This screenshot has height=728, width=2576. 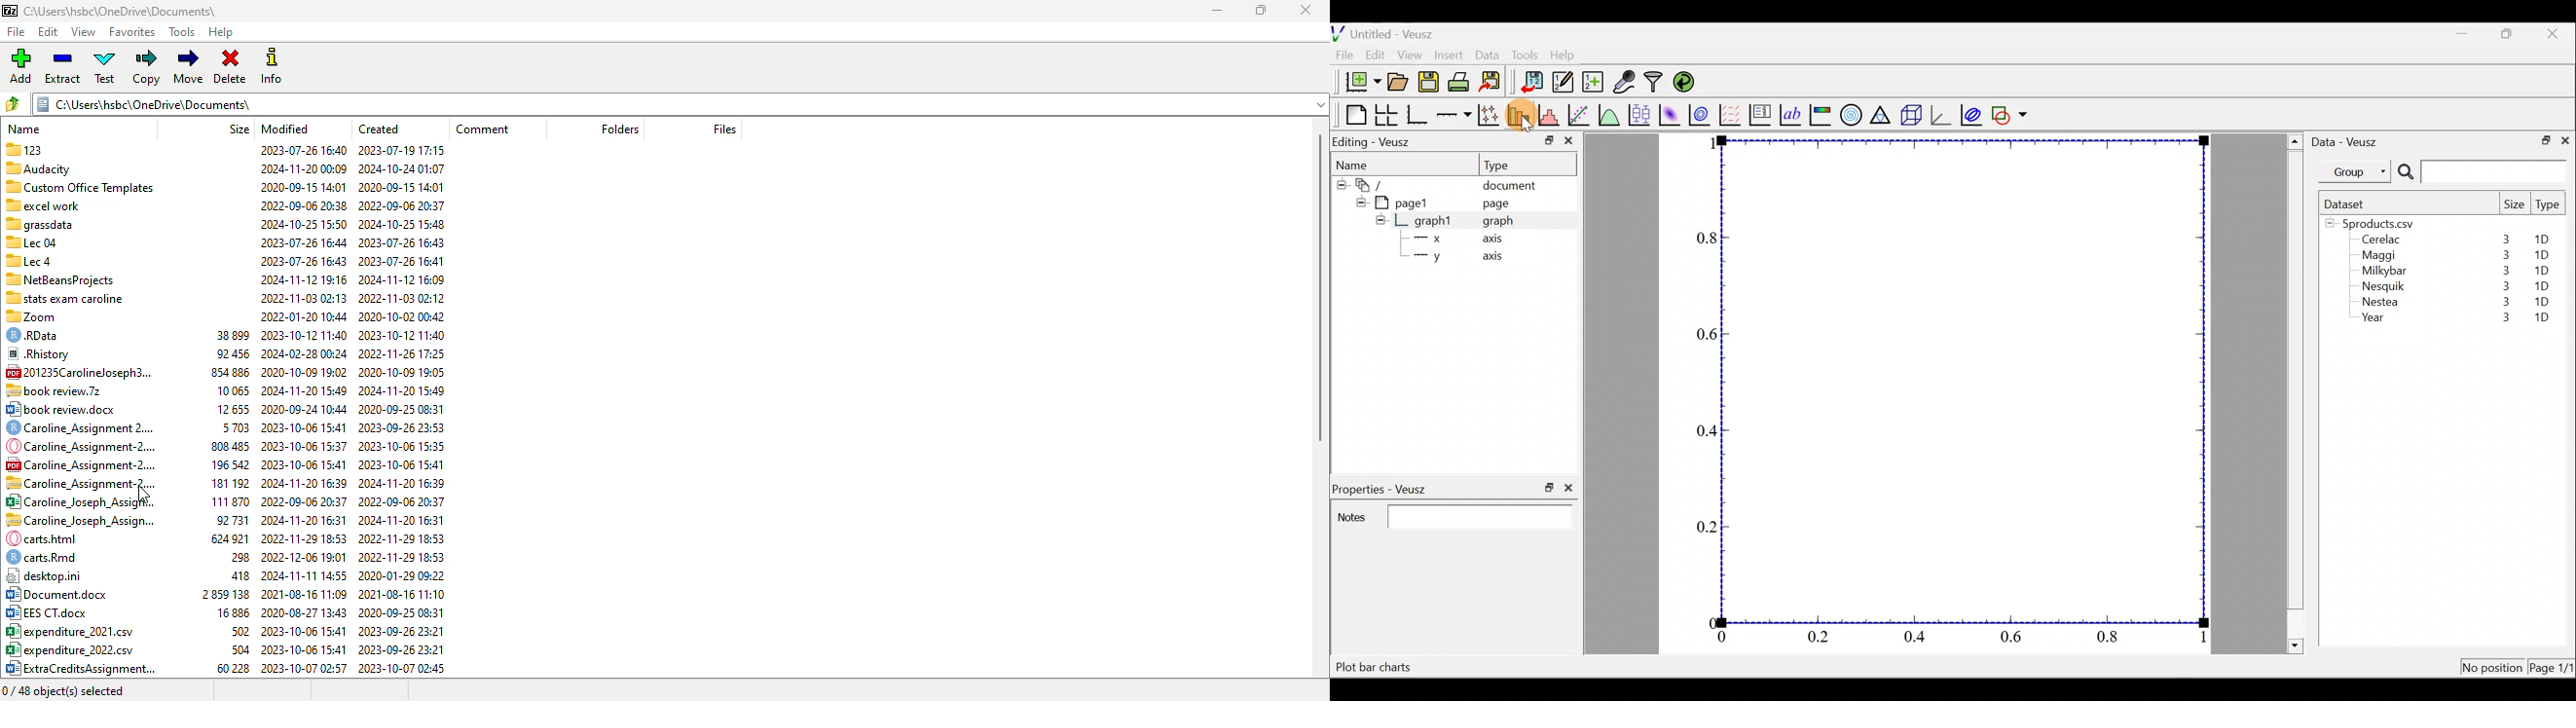 I want to click on 123 2023-07-26 16:40 2023-07-19 17:15, so click(x=226, y=148).